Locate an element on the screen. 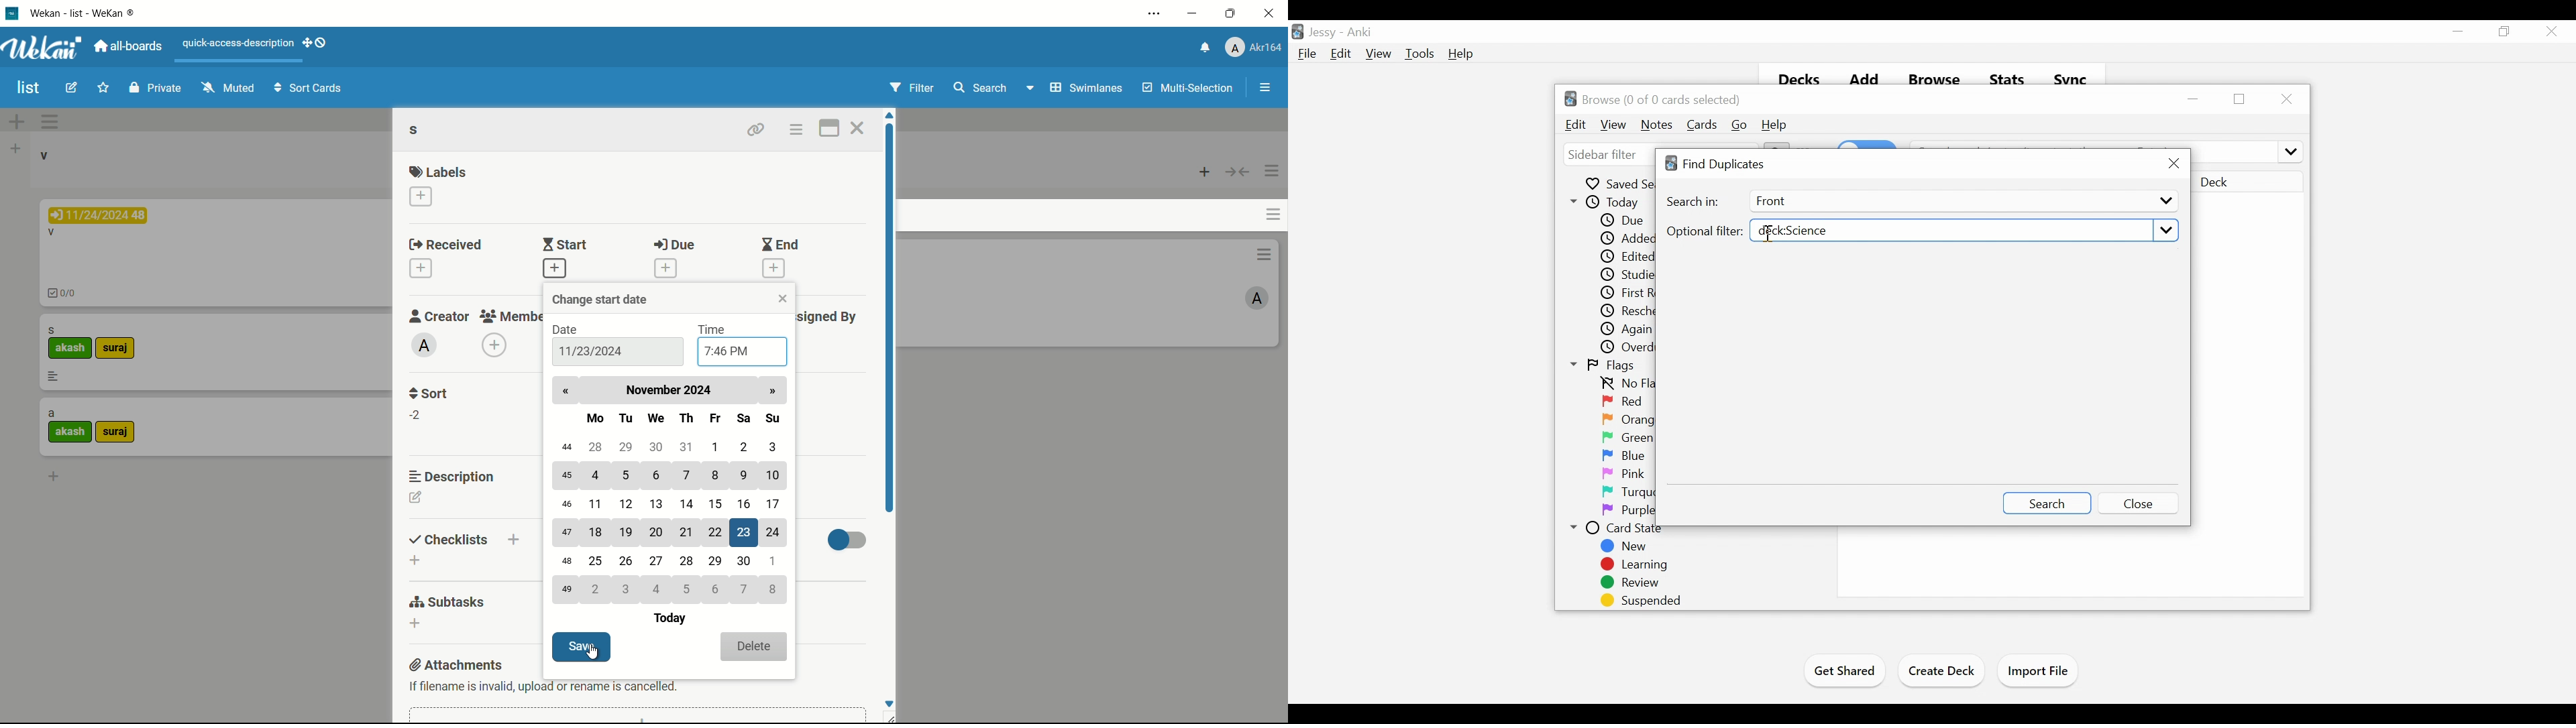  board name is located at coordinates (29, 88).